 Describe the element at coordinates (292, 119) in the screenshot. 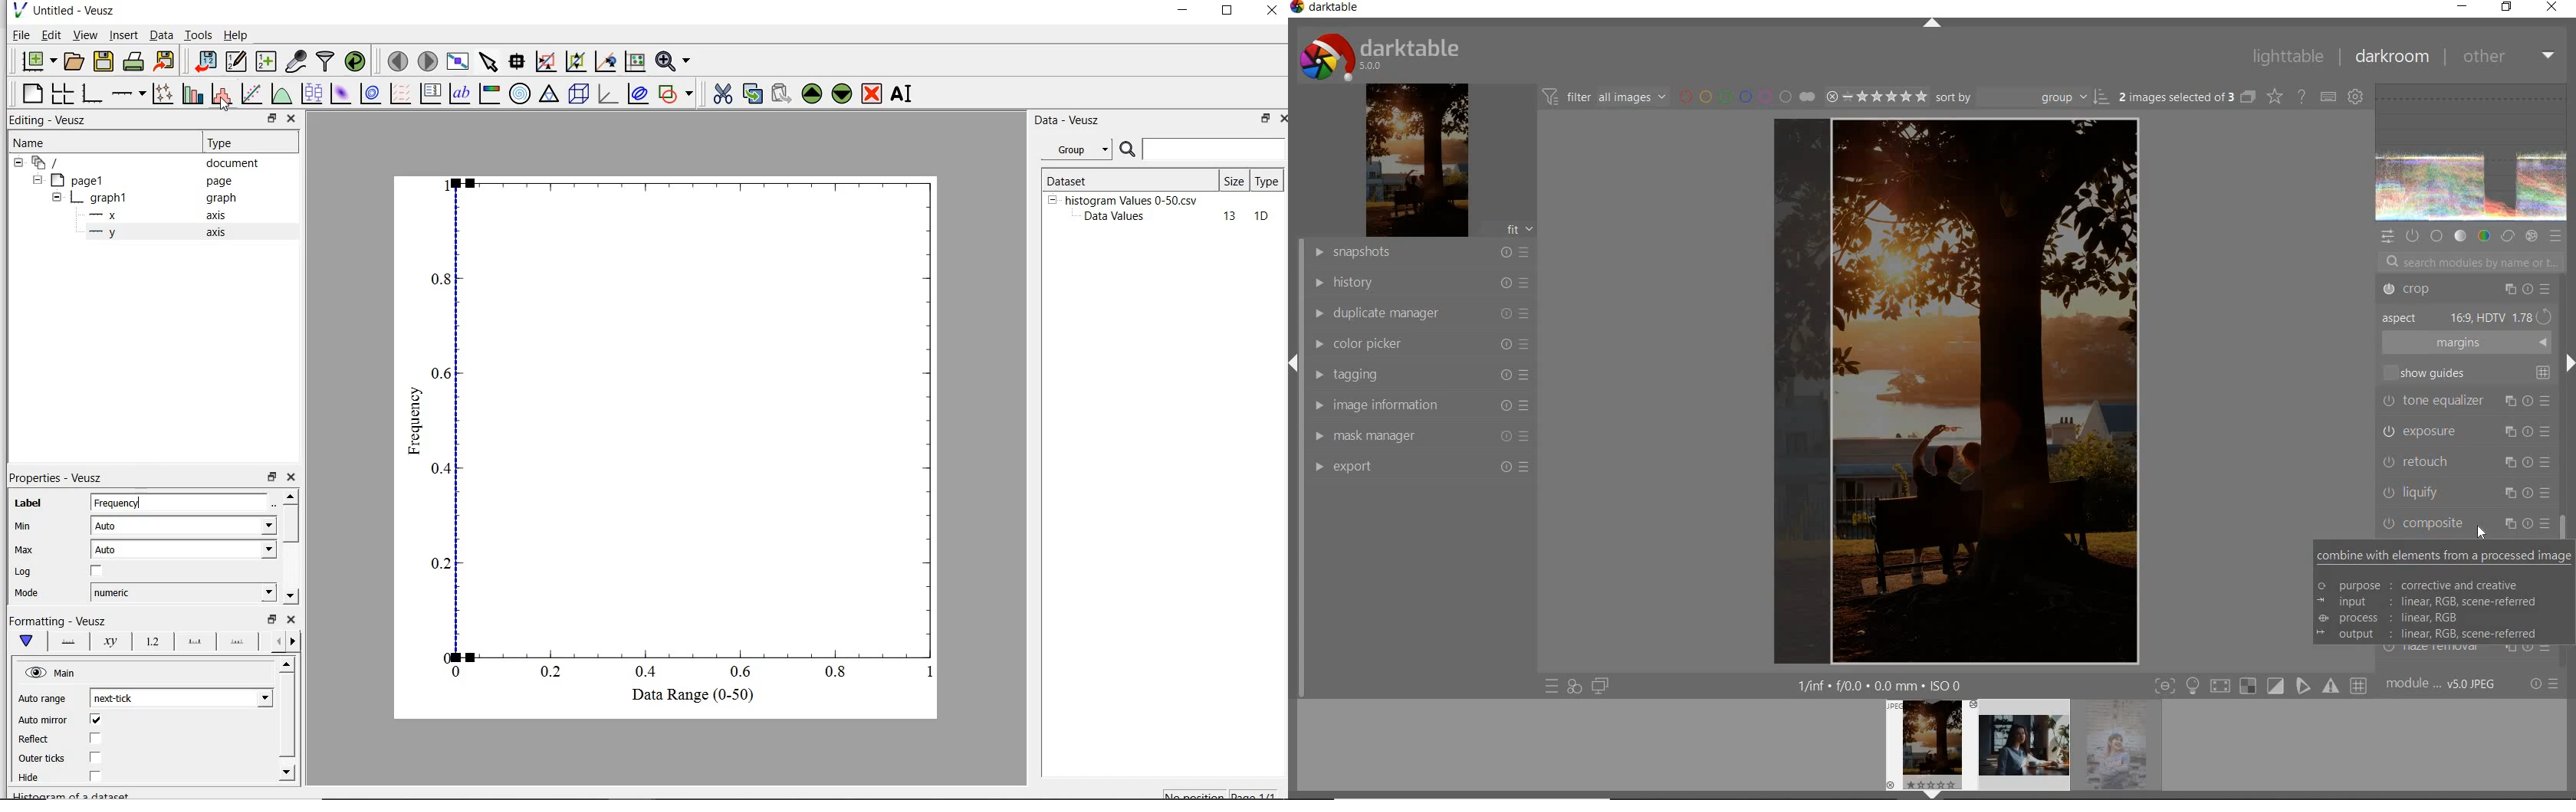

I see `close` at that location.